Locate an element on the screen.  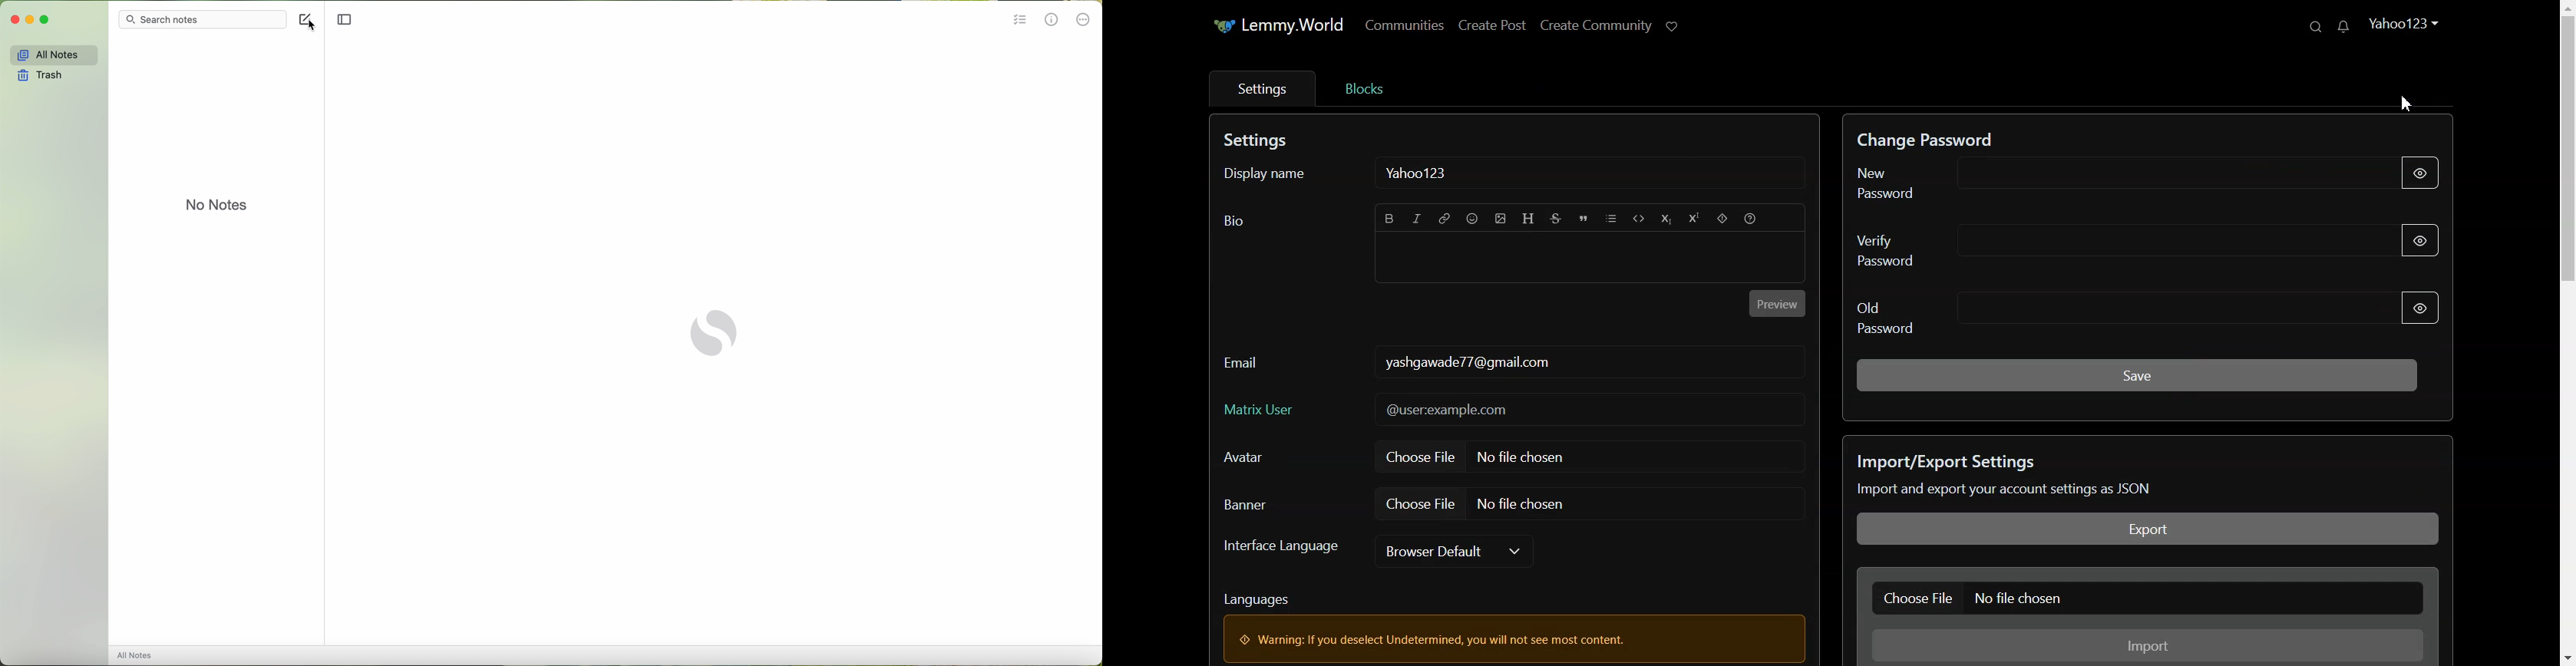
Export is located at coordinates (2146, 529).